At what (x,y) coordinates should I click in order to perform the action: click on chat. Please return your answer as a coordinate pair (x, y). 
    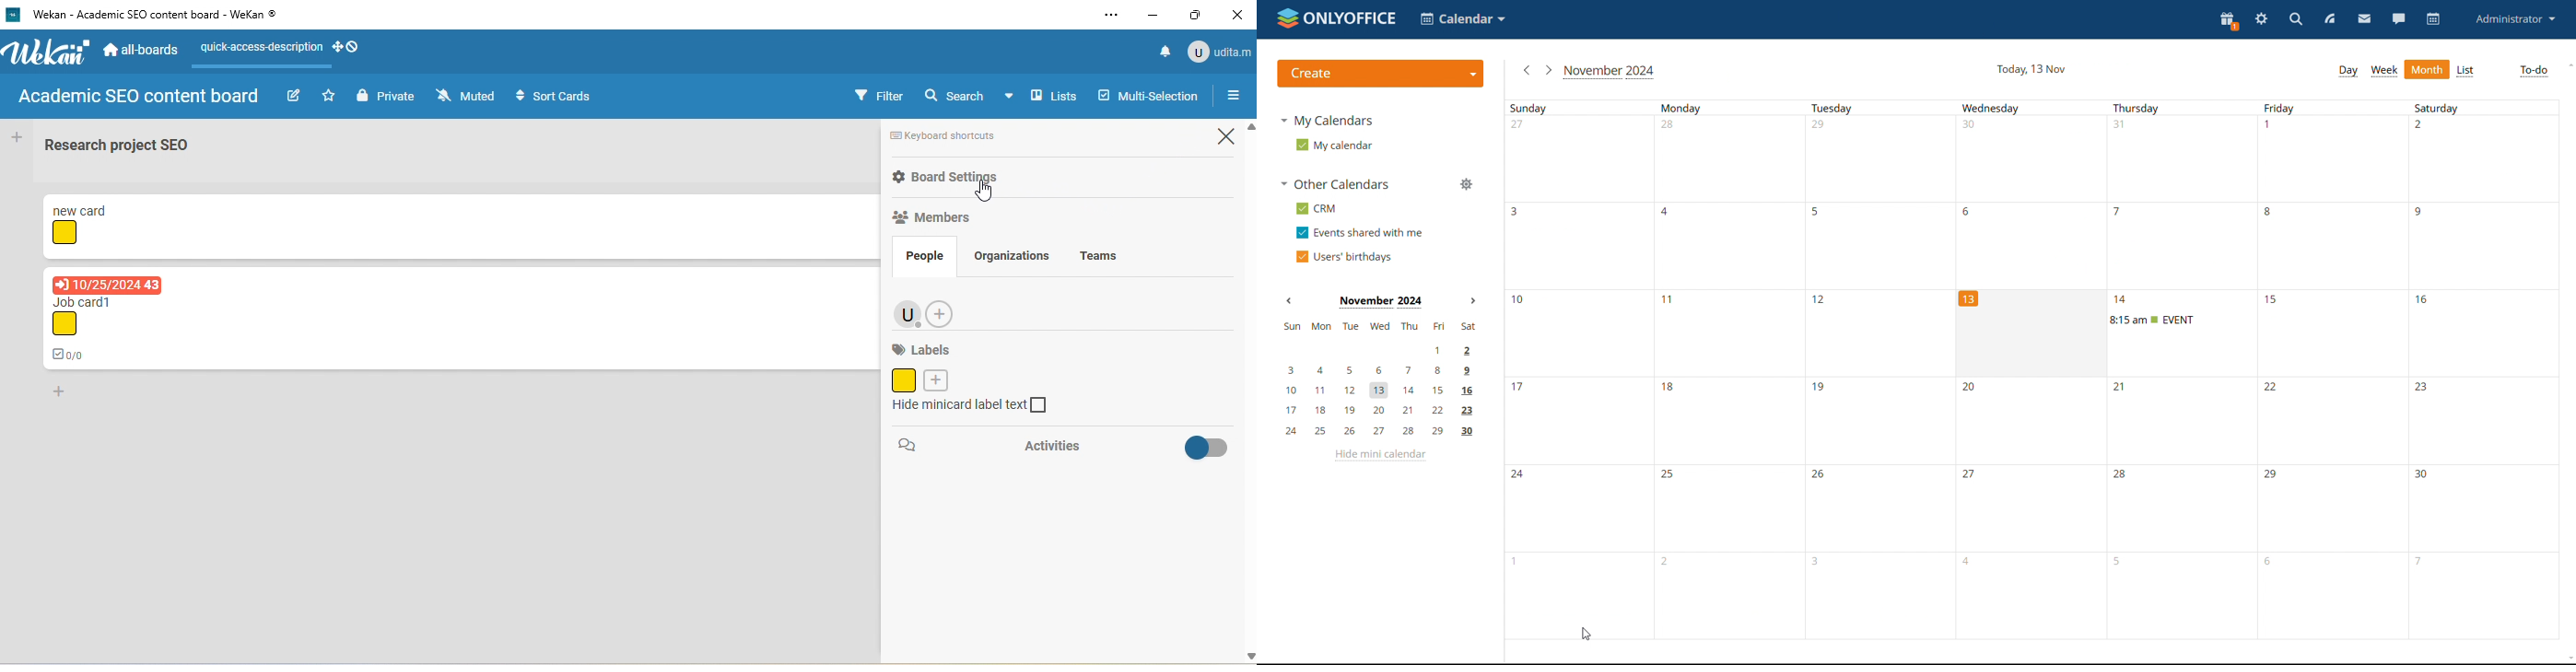
    Looking at the image, I should click on (2398, 18).